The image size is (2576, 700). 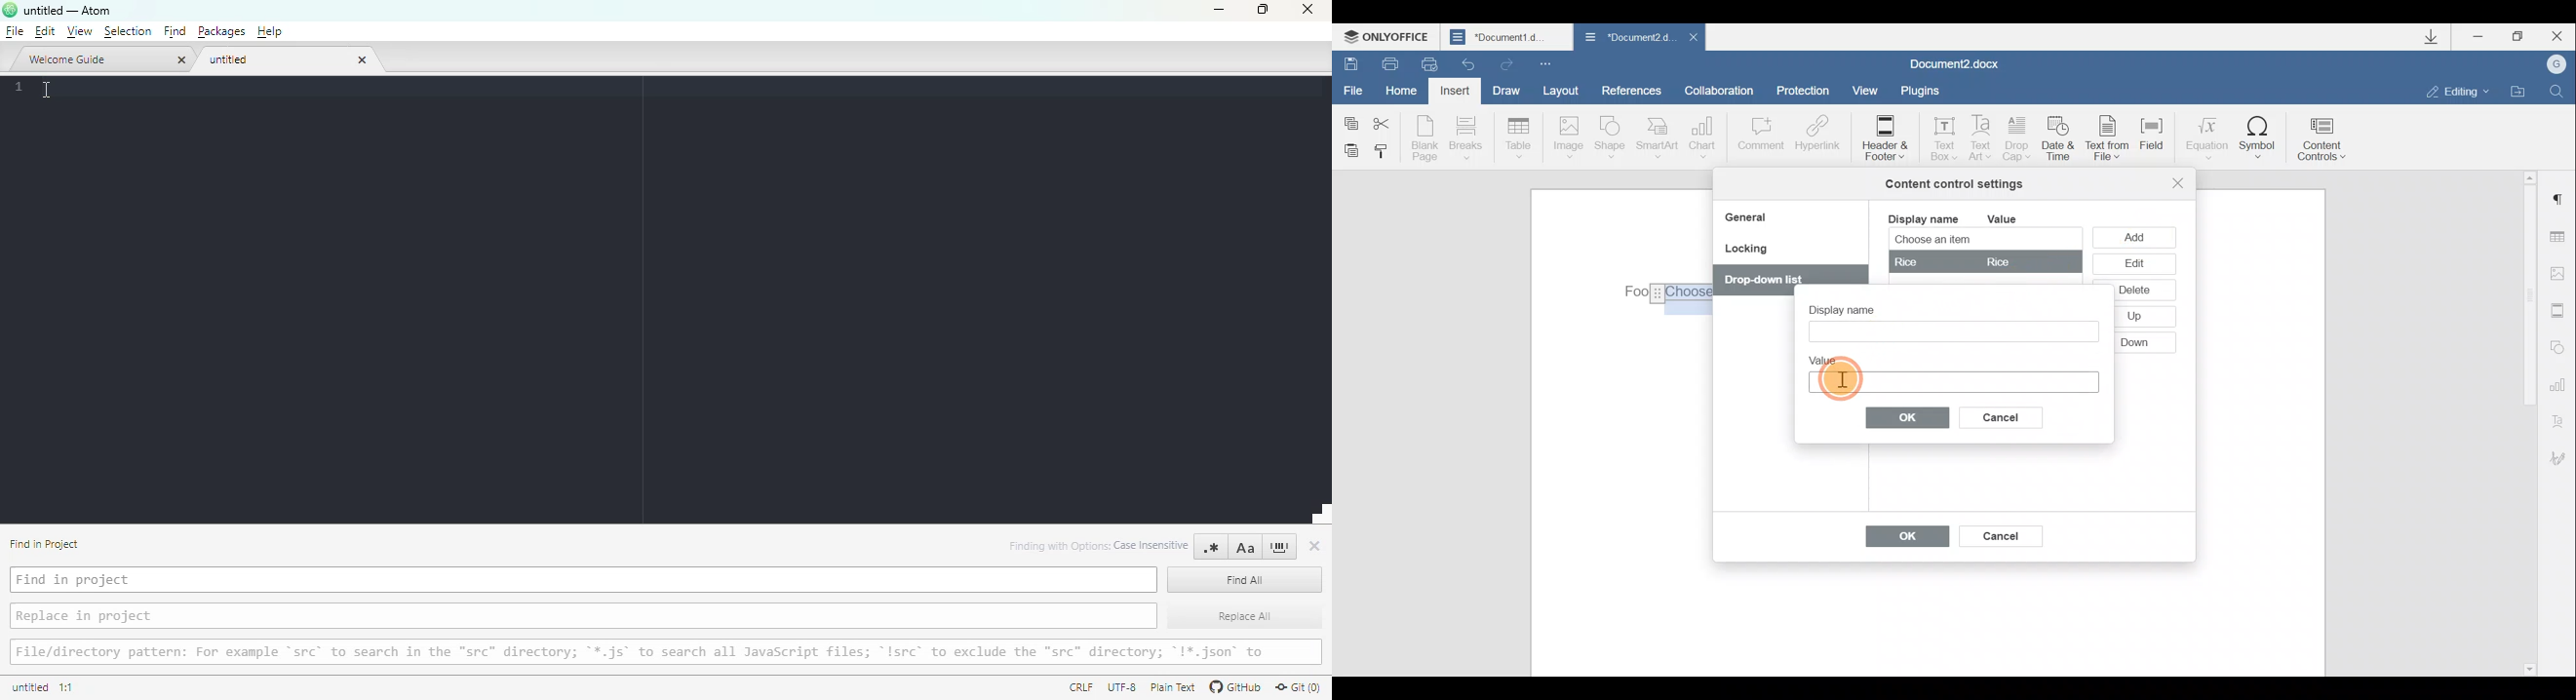 What do you see at coordinates (1954, 184) in the screenshot?
I see `Content control settings` at bounding box center [1954, 184].